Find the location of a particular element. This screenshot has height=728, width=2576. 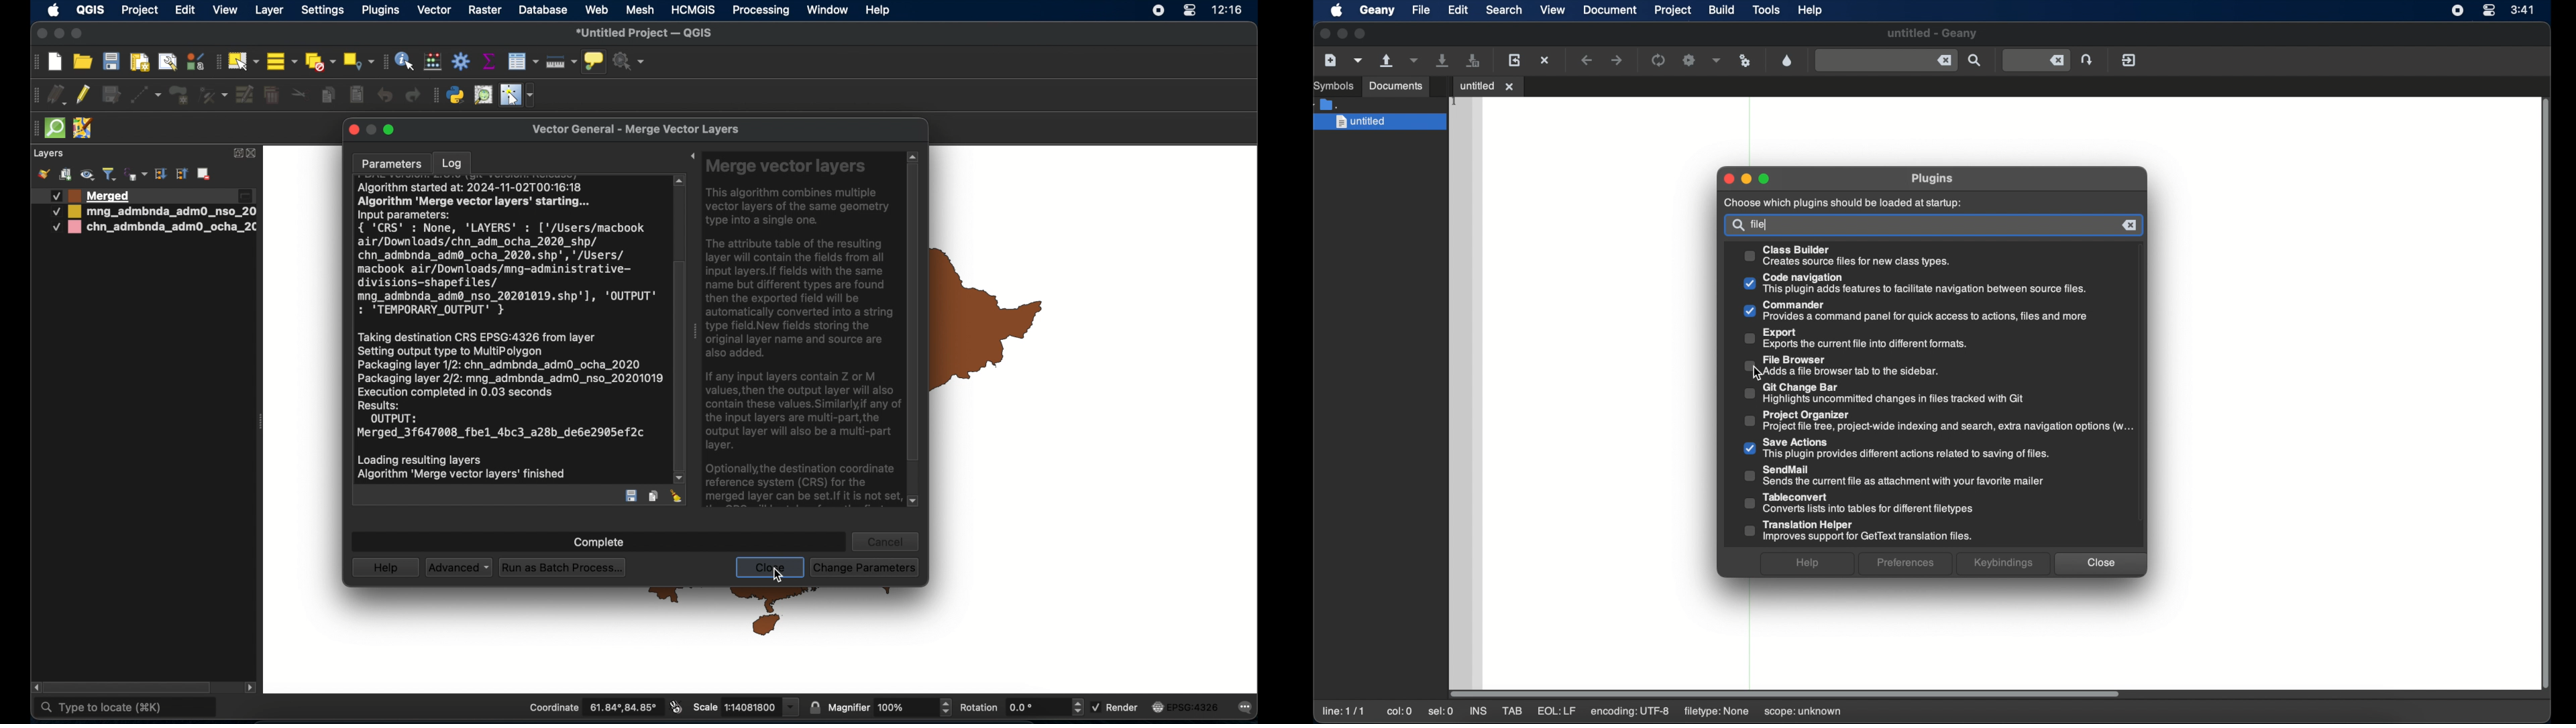

create a new file is located at coordinates (1330, 60).